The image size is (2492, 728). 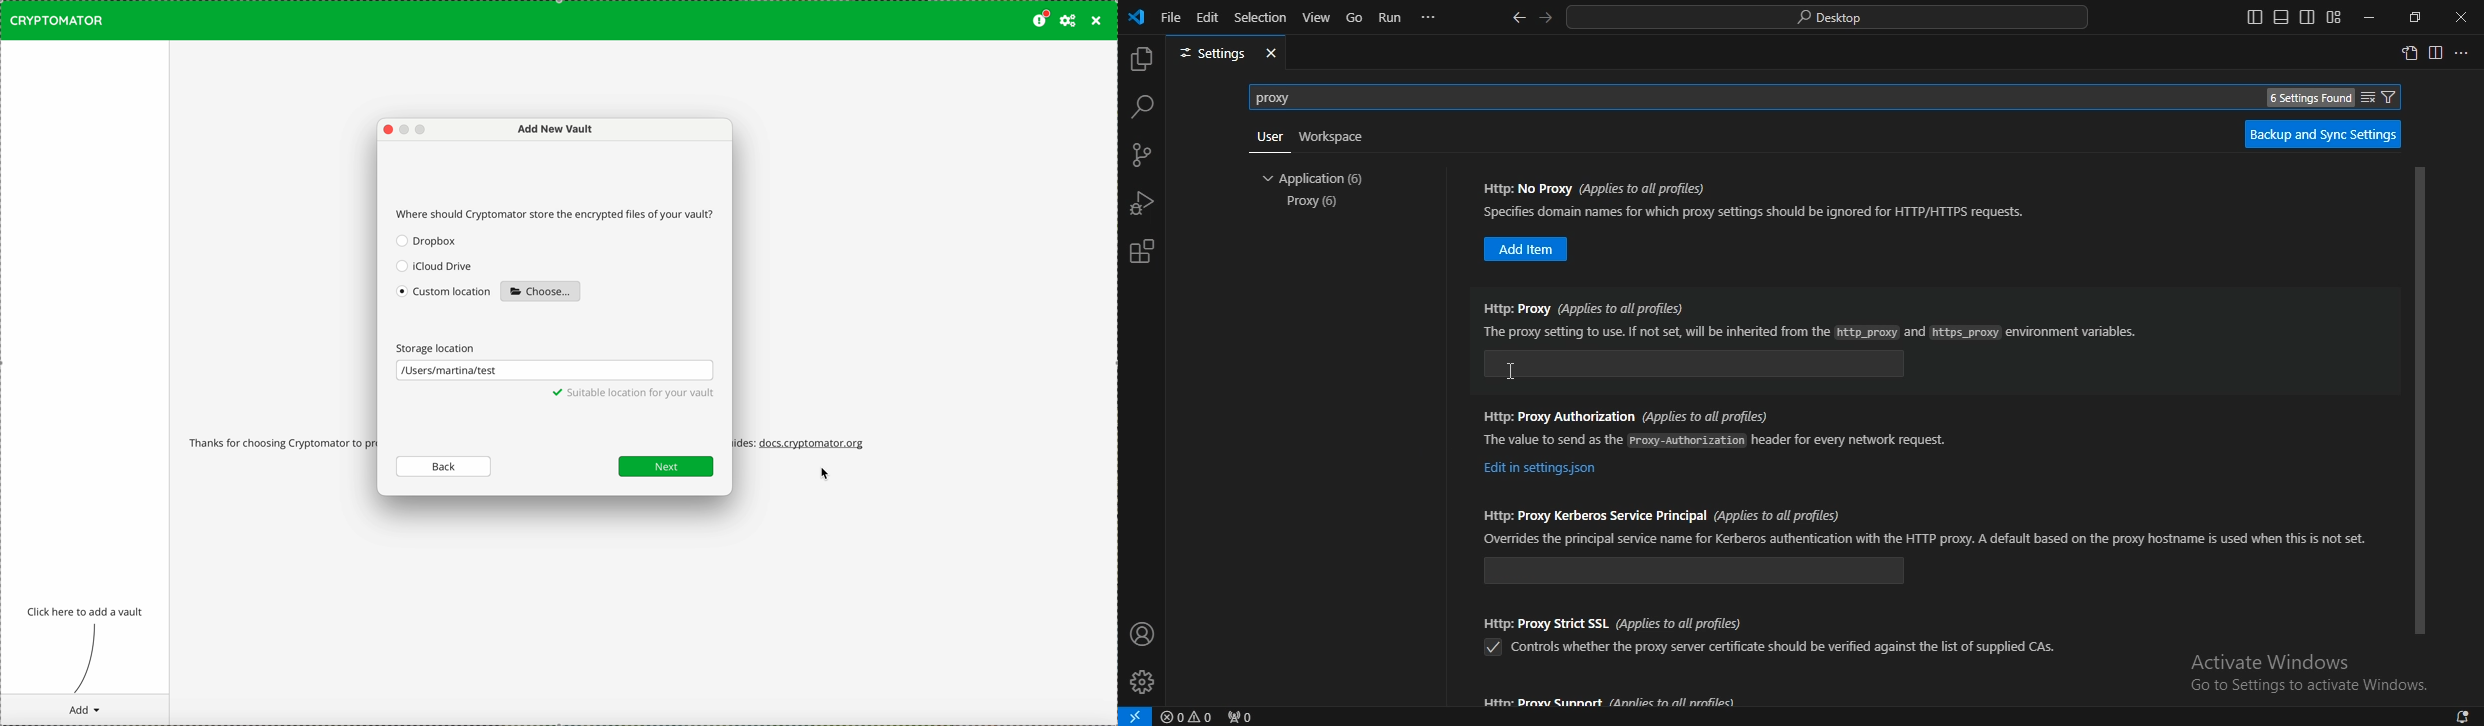 What do you see at coordinates (1576, 309) in the screenshot?
I see `https: proxy` at bounding box center [1576, 309].